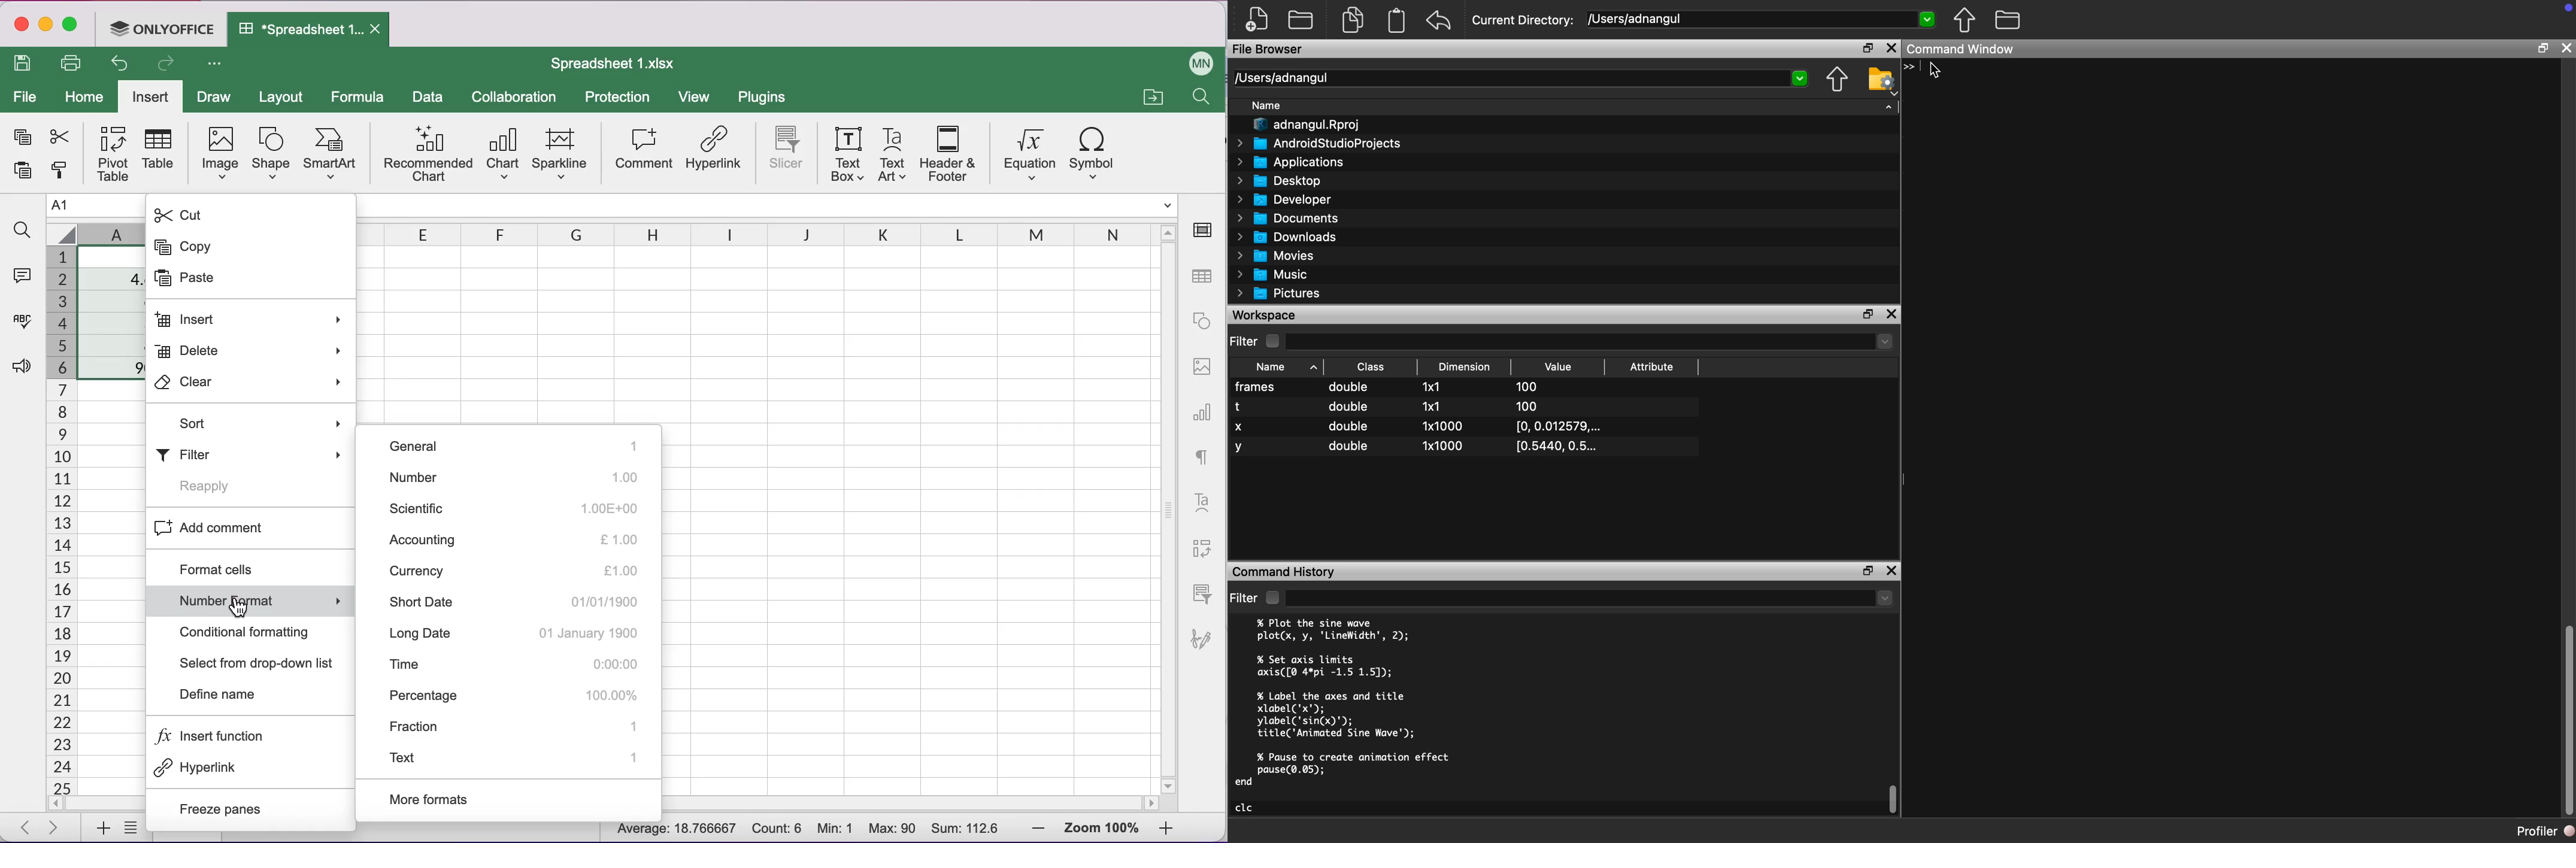 This screenshot has width=2576, height=868. Describe the element at coordinates (695, 96) in the screenshot. I see `view` at that location.